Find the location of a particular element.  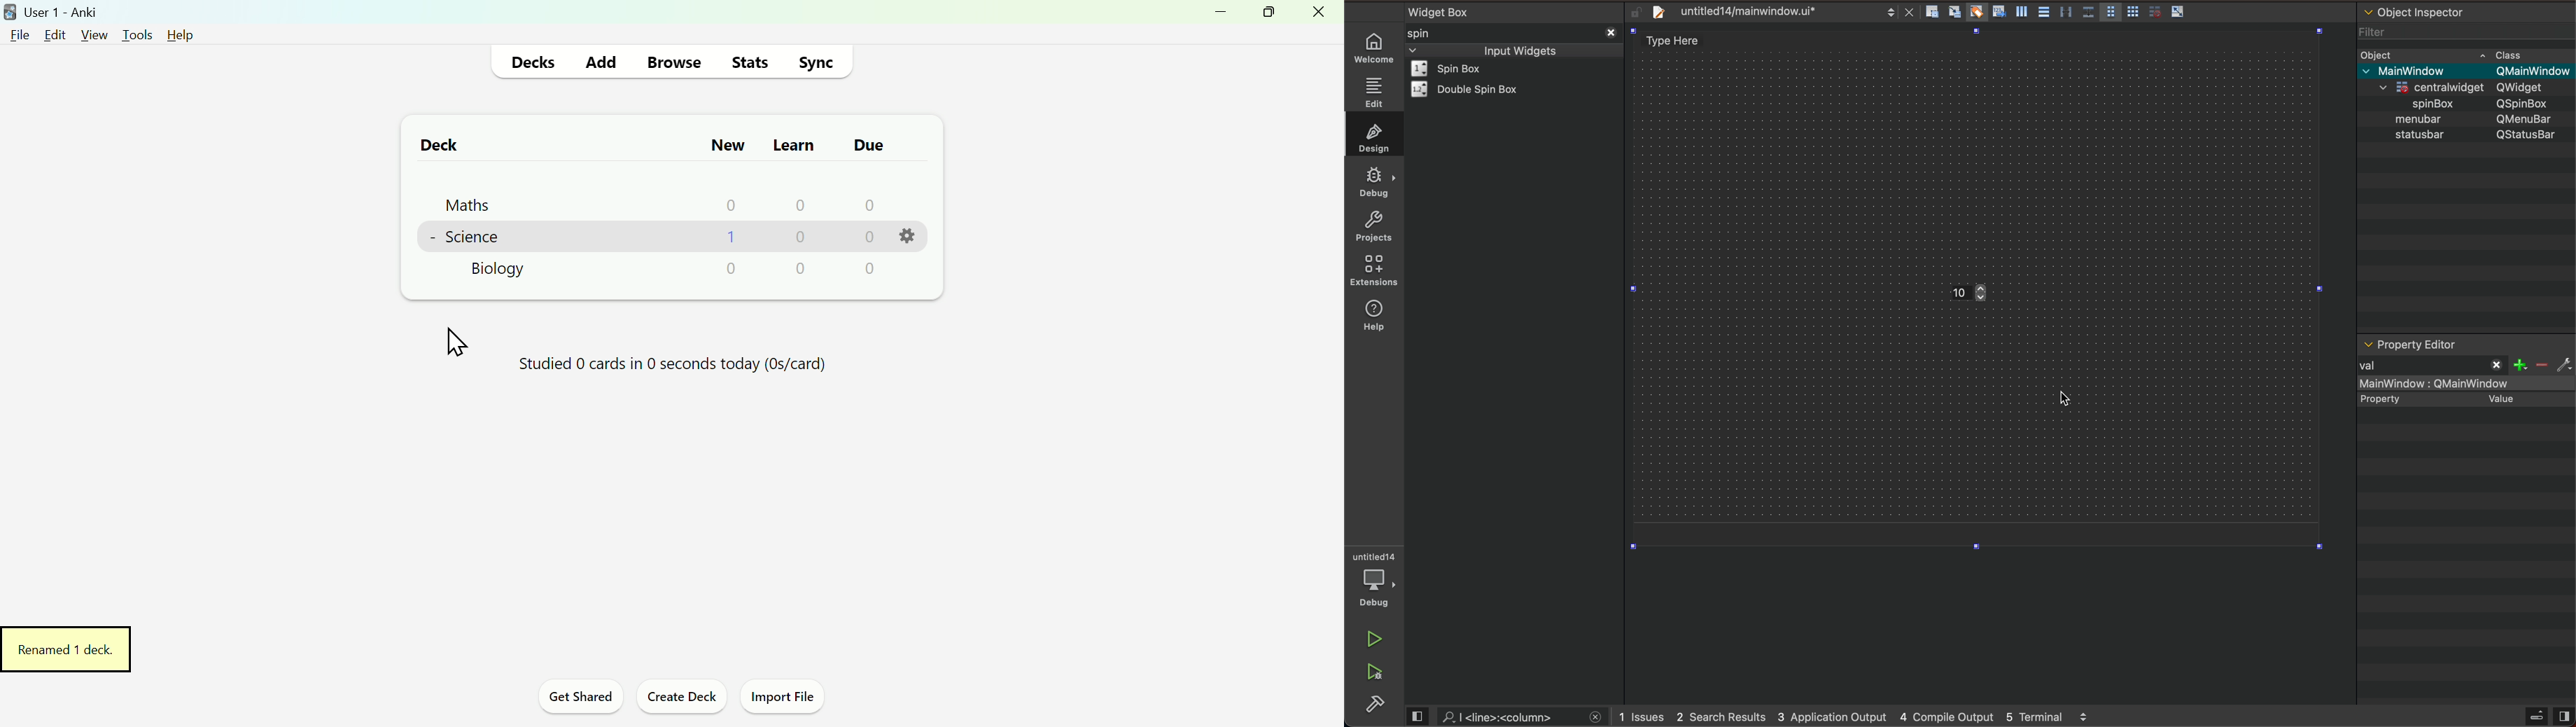

 is located at coordinates (2532, 71).